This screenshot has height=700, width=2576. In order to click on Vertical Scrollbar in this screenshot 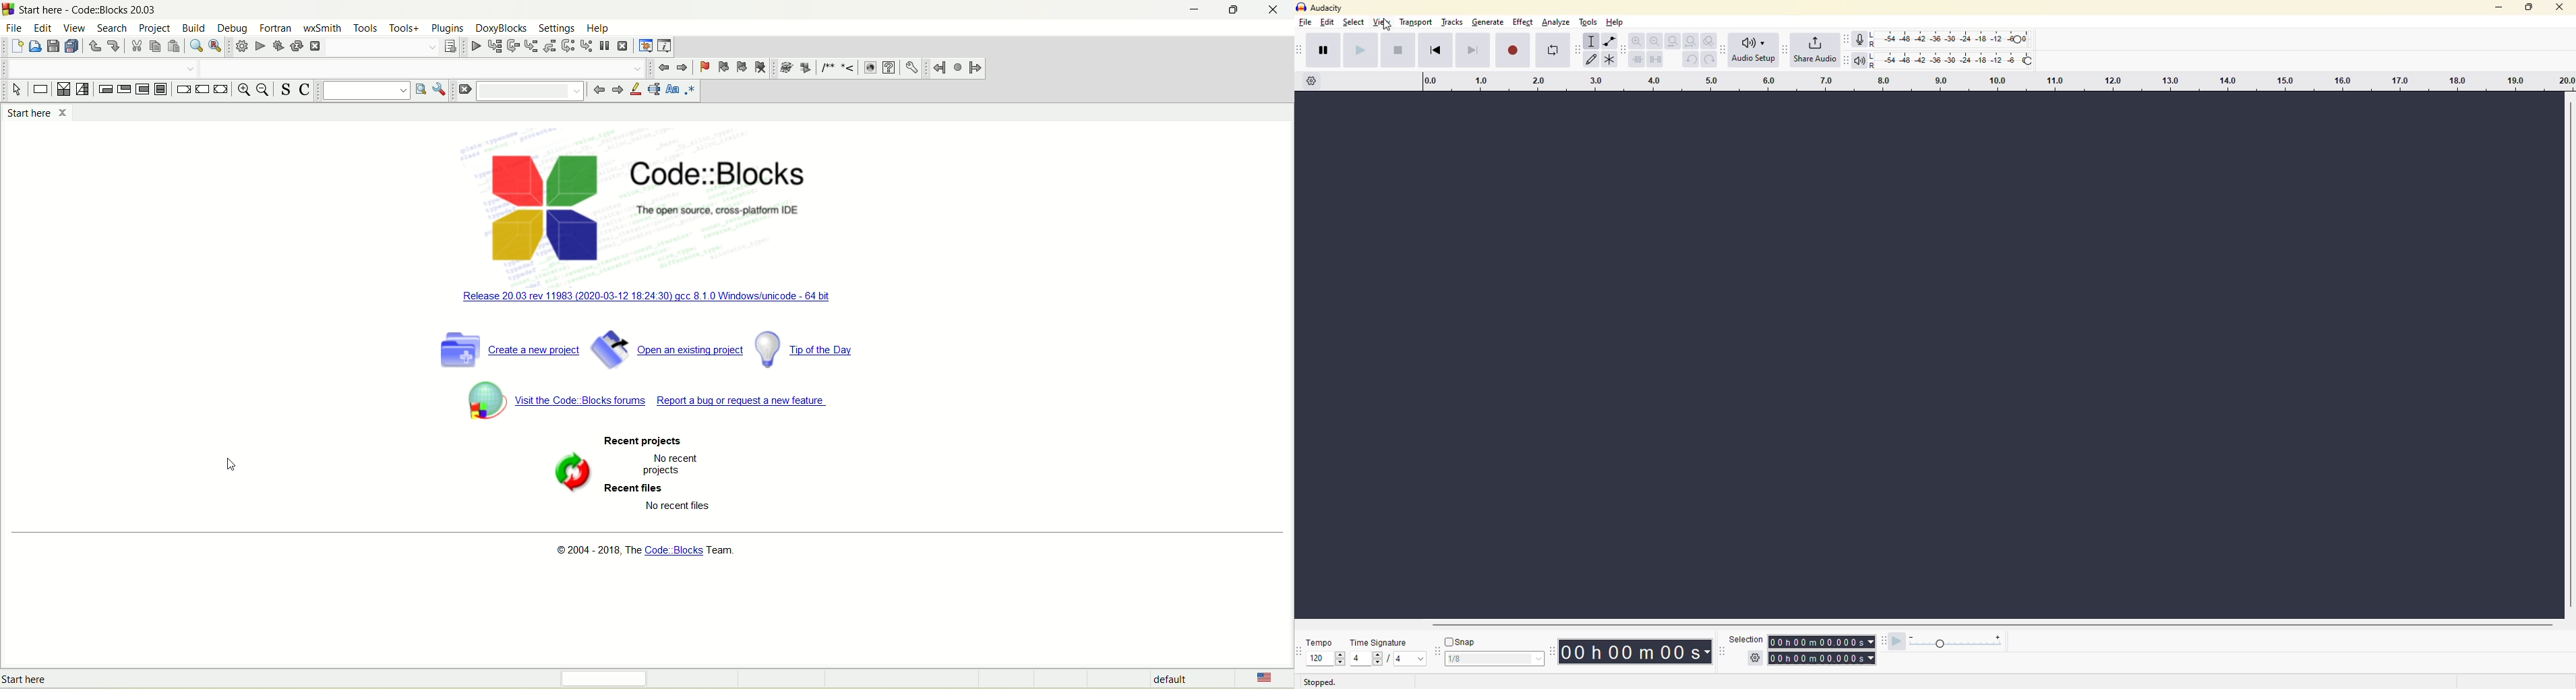, I will do `click(2568, 351)`.